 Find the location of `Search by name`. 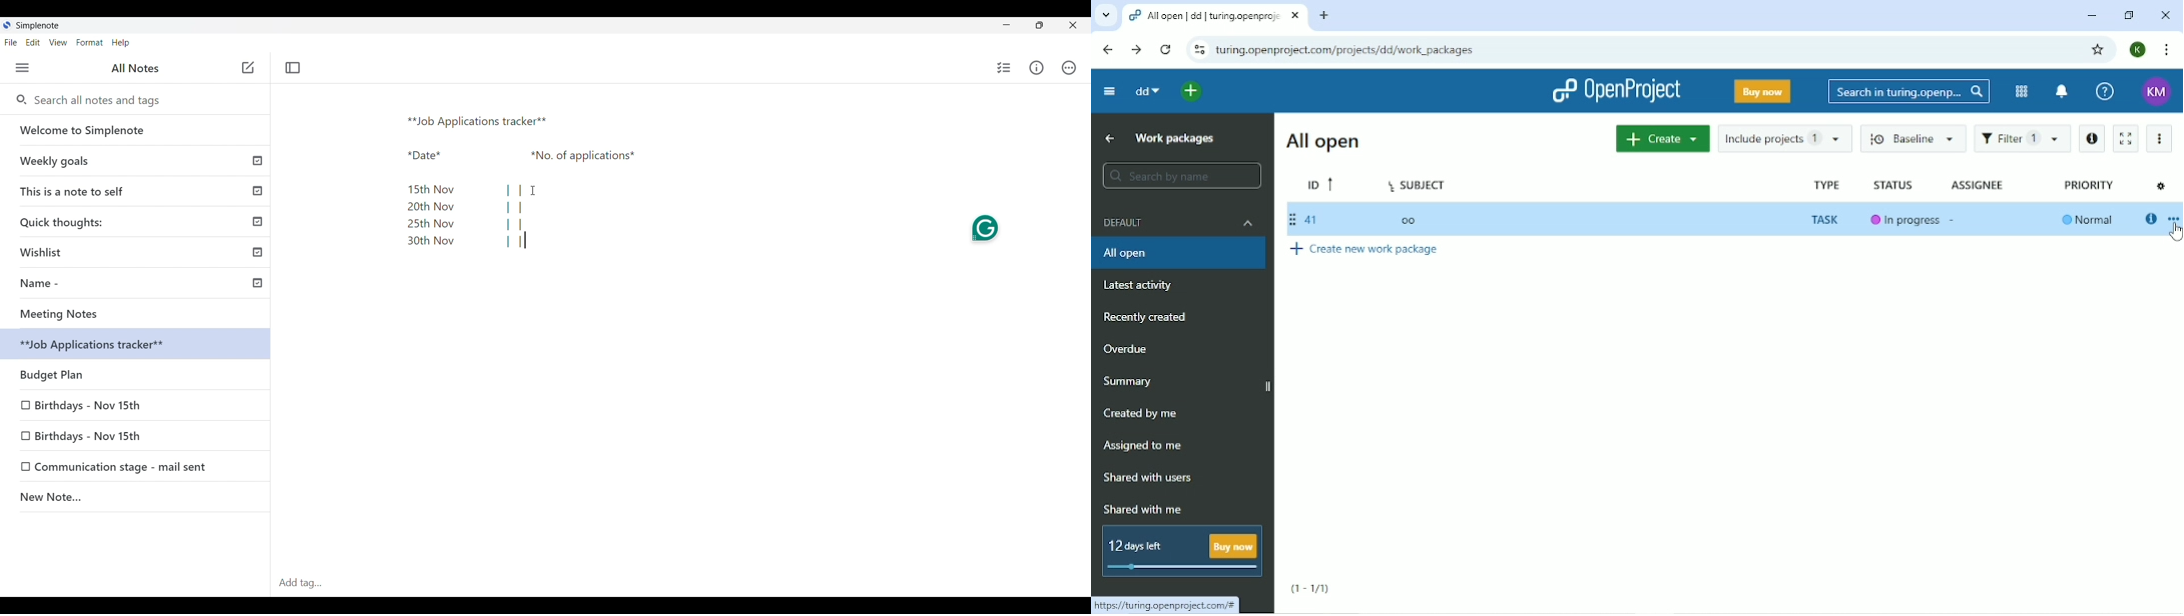

Search by name is located at coordinates (1184, 175).